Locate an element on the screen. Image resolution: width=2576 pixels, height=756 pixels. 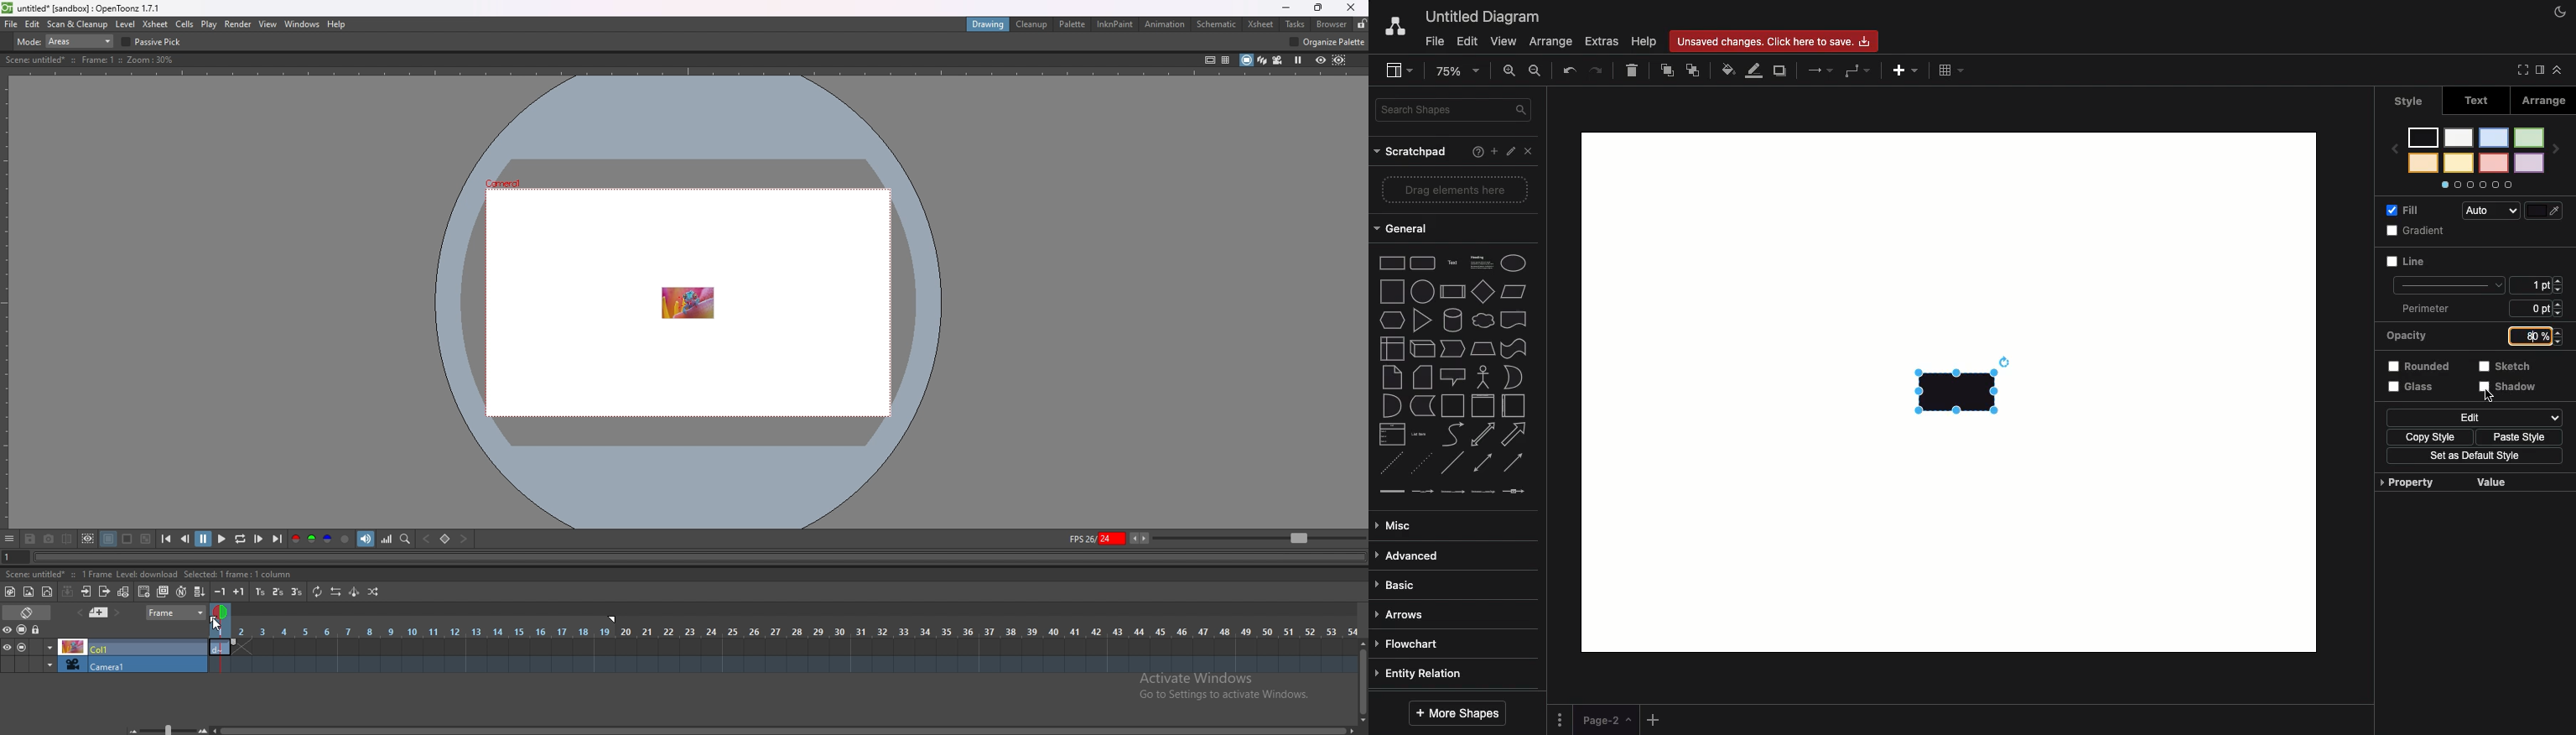
document  is located at coordinates (1514, 320).